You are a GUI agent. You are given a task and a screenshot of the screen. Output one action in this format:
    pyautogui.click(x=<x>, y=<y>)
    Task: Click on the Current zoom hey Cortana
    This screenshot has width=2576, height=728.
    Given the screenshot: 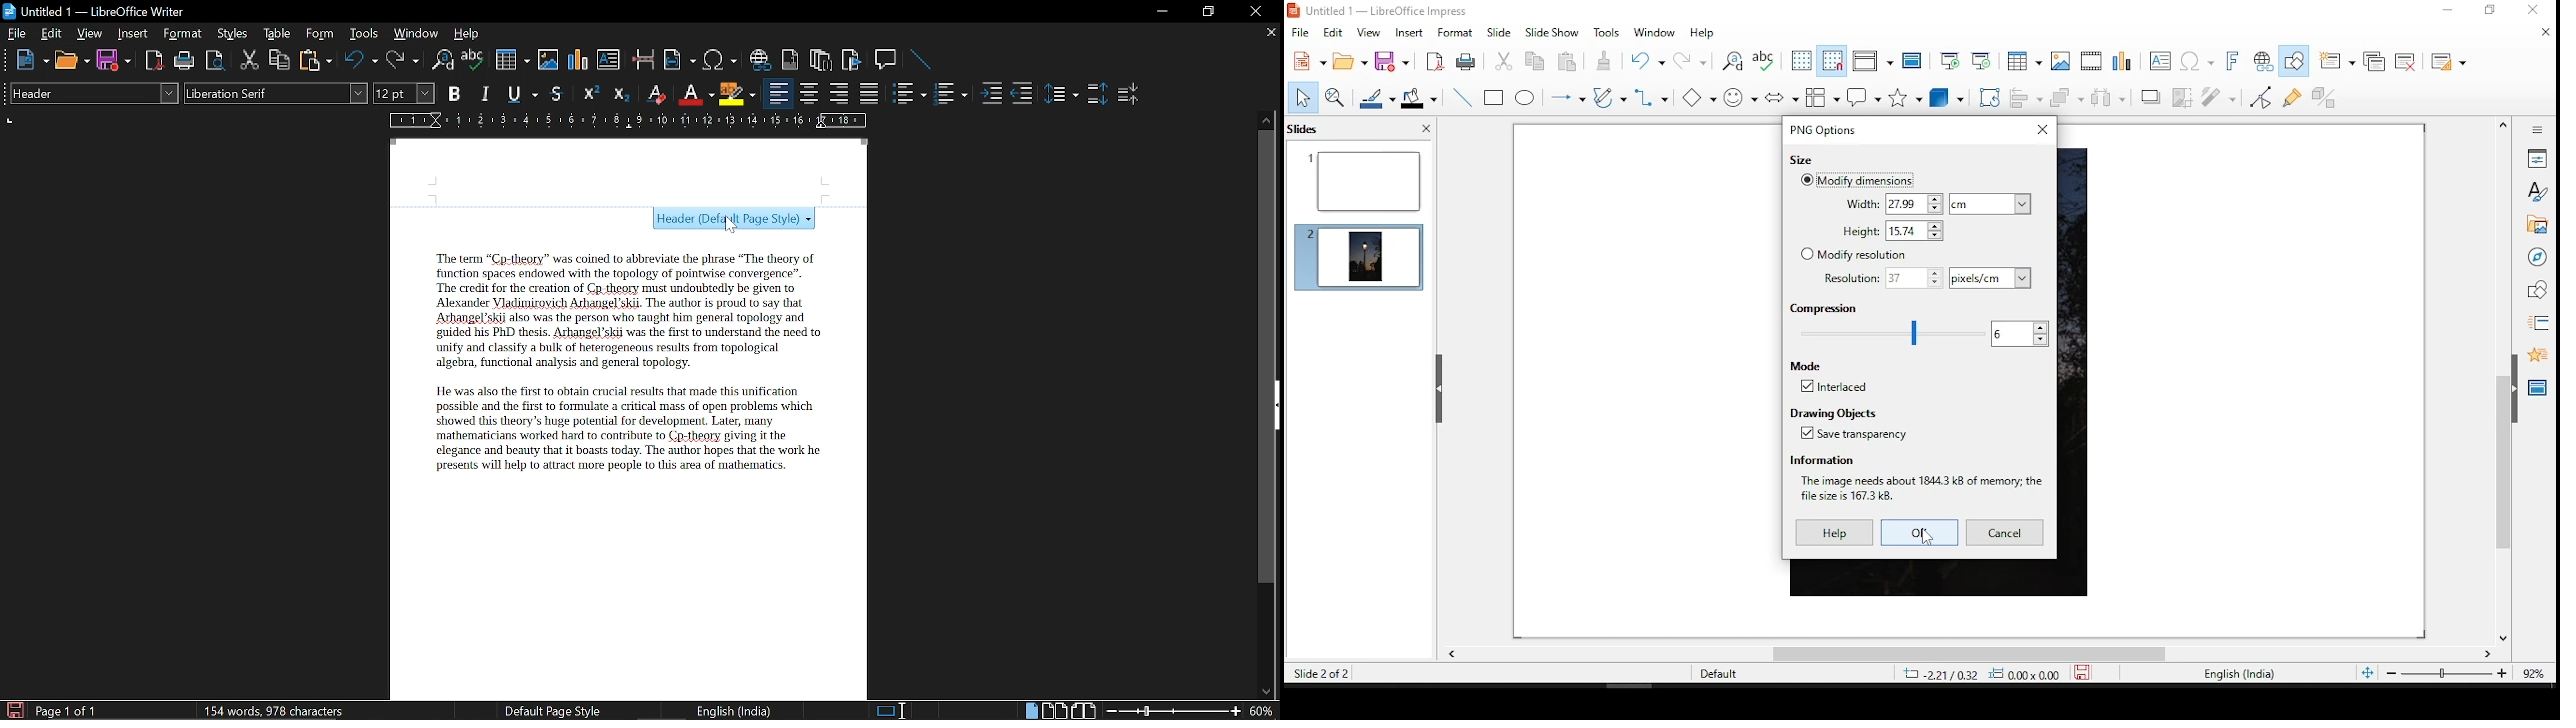 What is the action you would take?
    pyautogui.click(x=1261, y=710)
    